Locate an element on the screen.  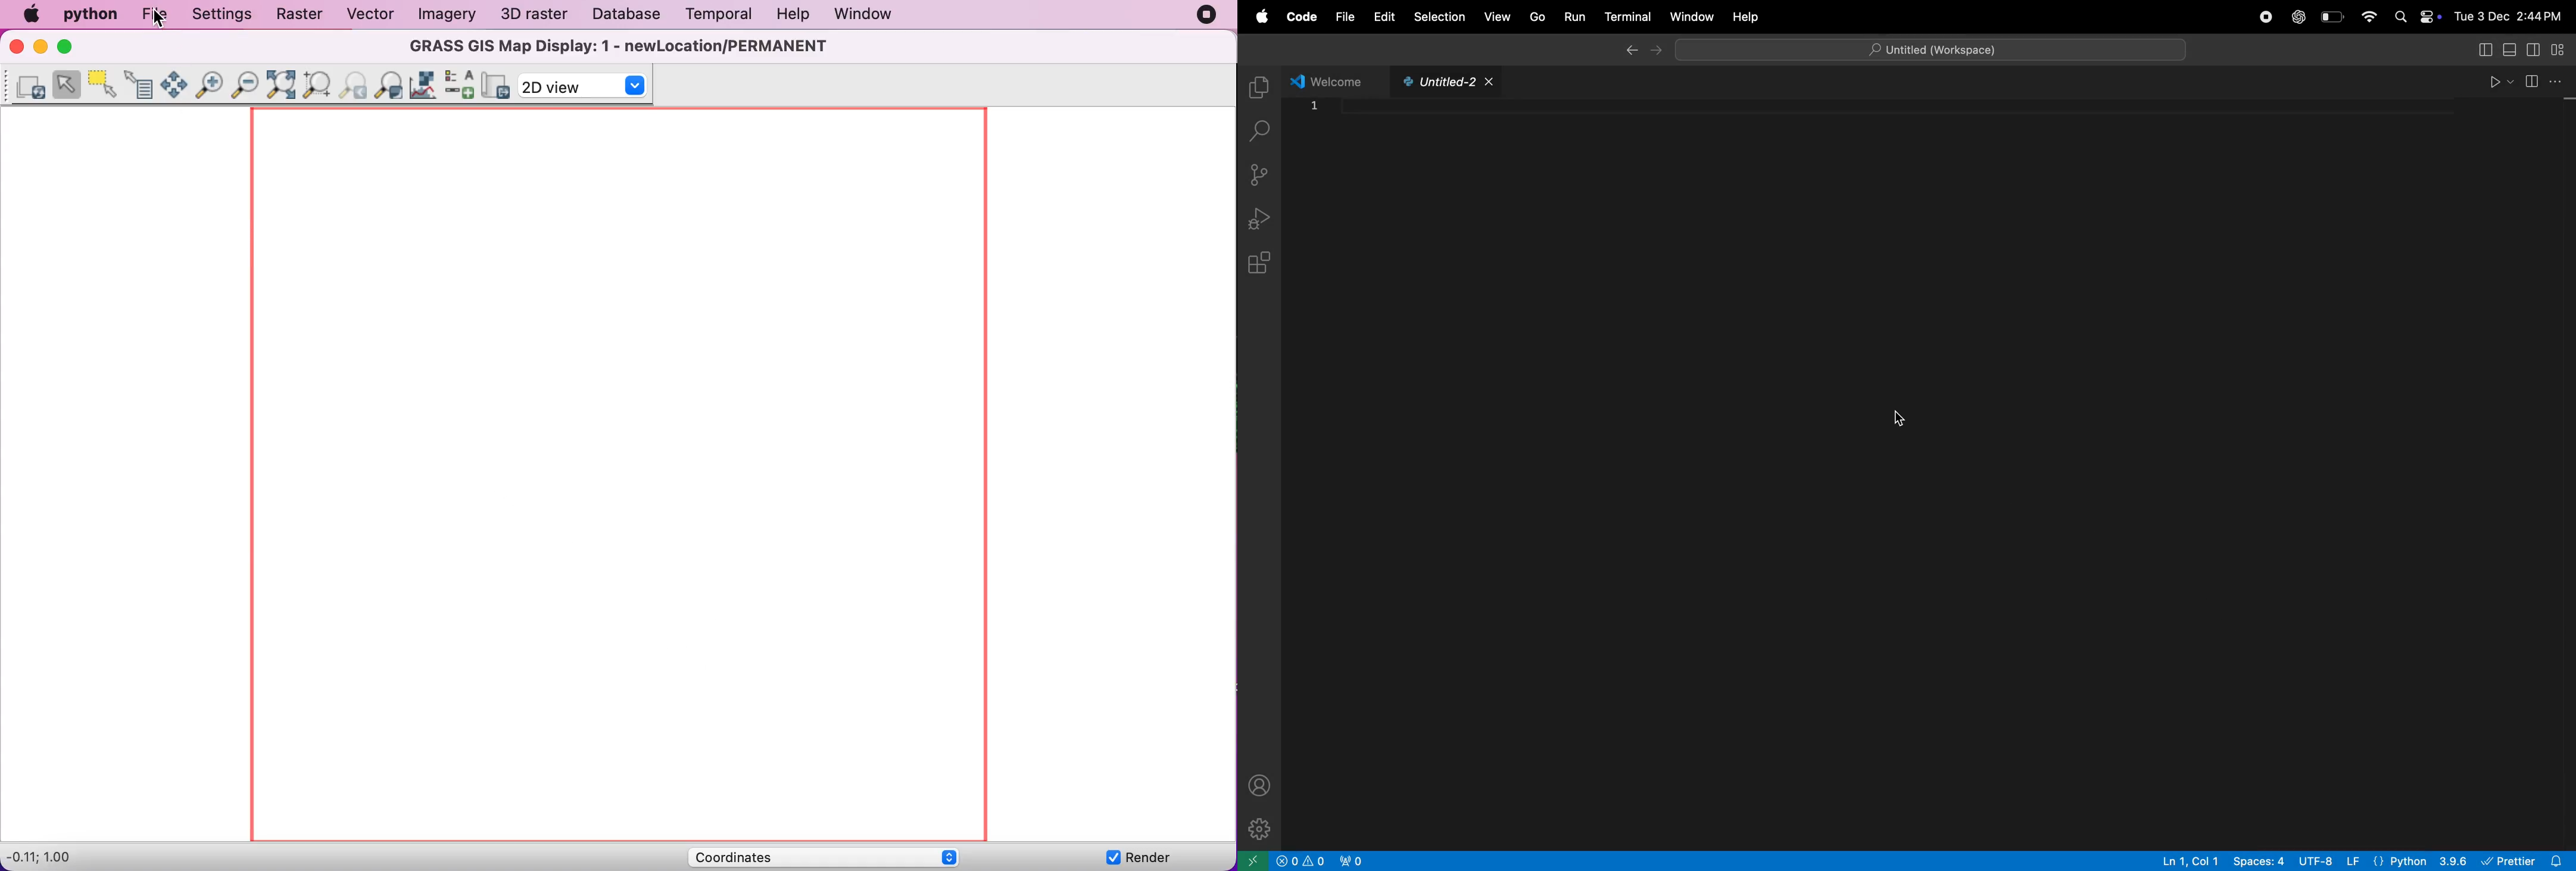
source control is located at coordinates (1261, 174).